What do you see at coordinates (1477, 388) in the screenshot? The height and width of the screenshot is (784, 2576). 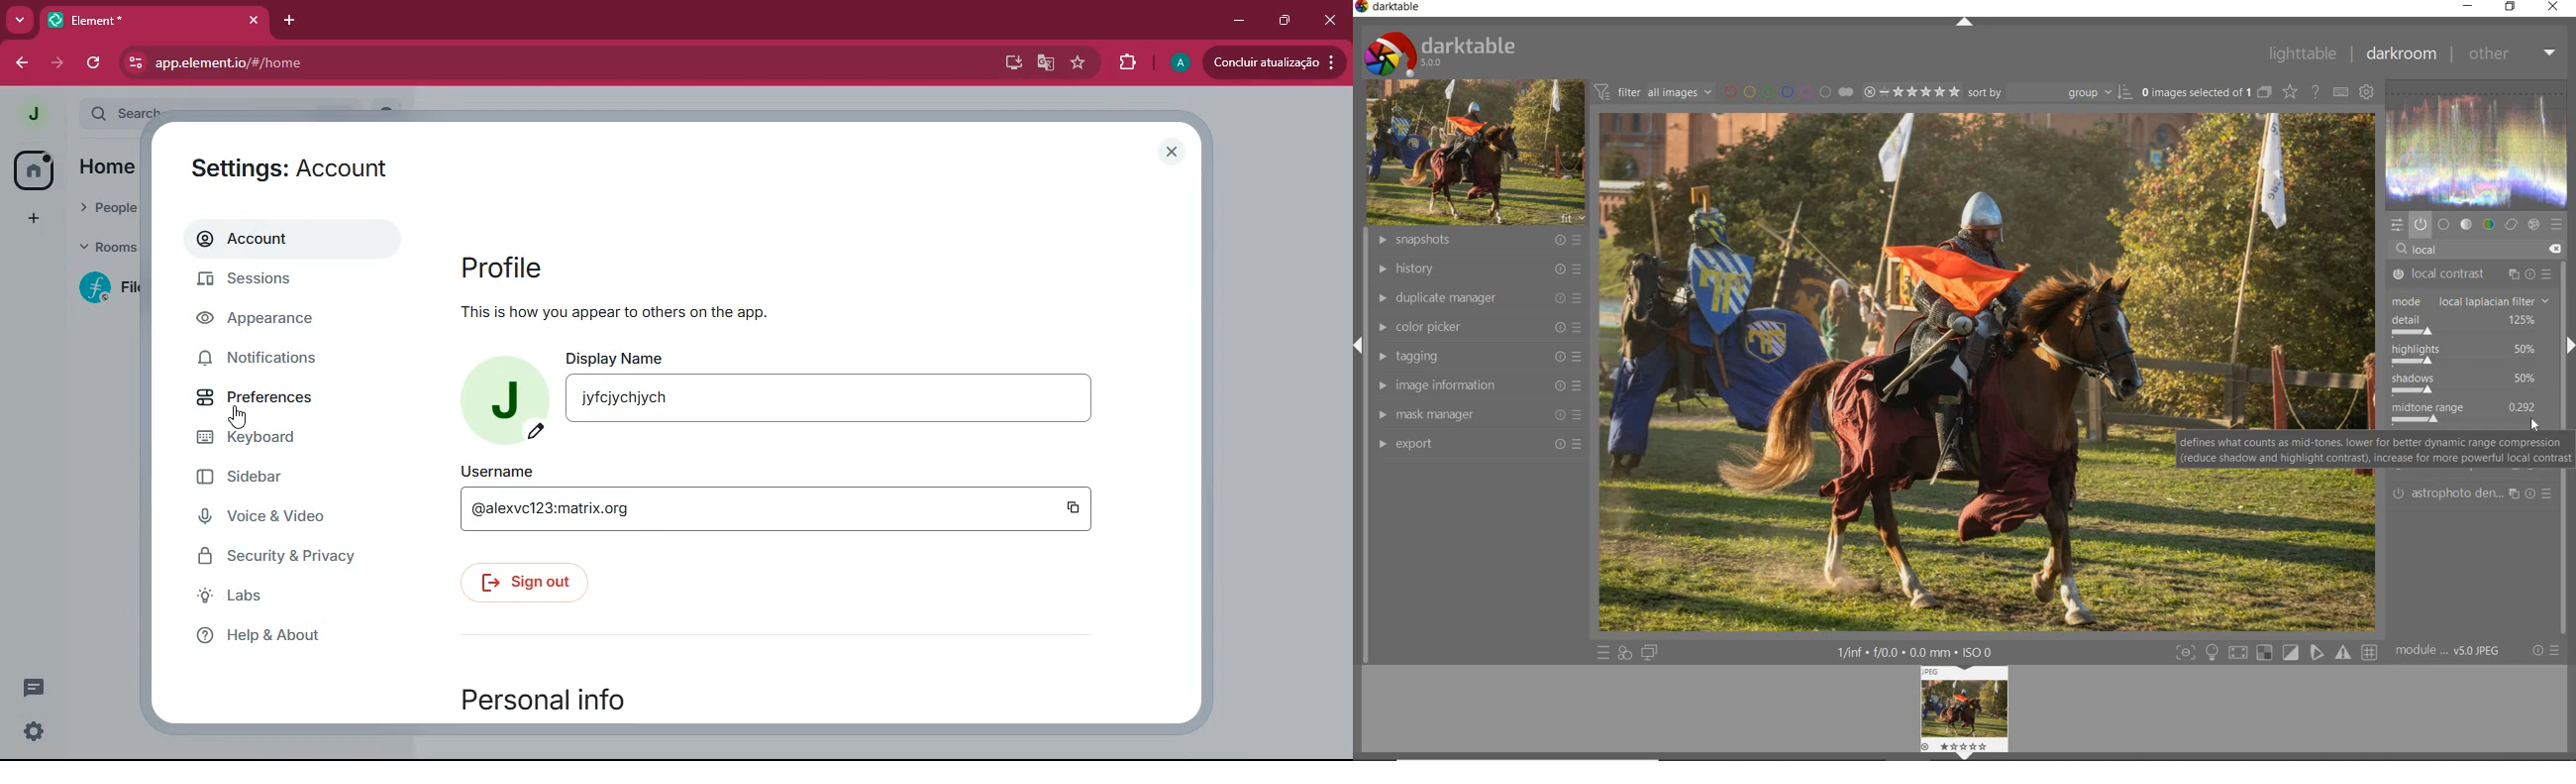 I see `image information` at bounding box center [1477, 388].